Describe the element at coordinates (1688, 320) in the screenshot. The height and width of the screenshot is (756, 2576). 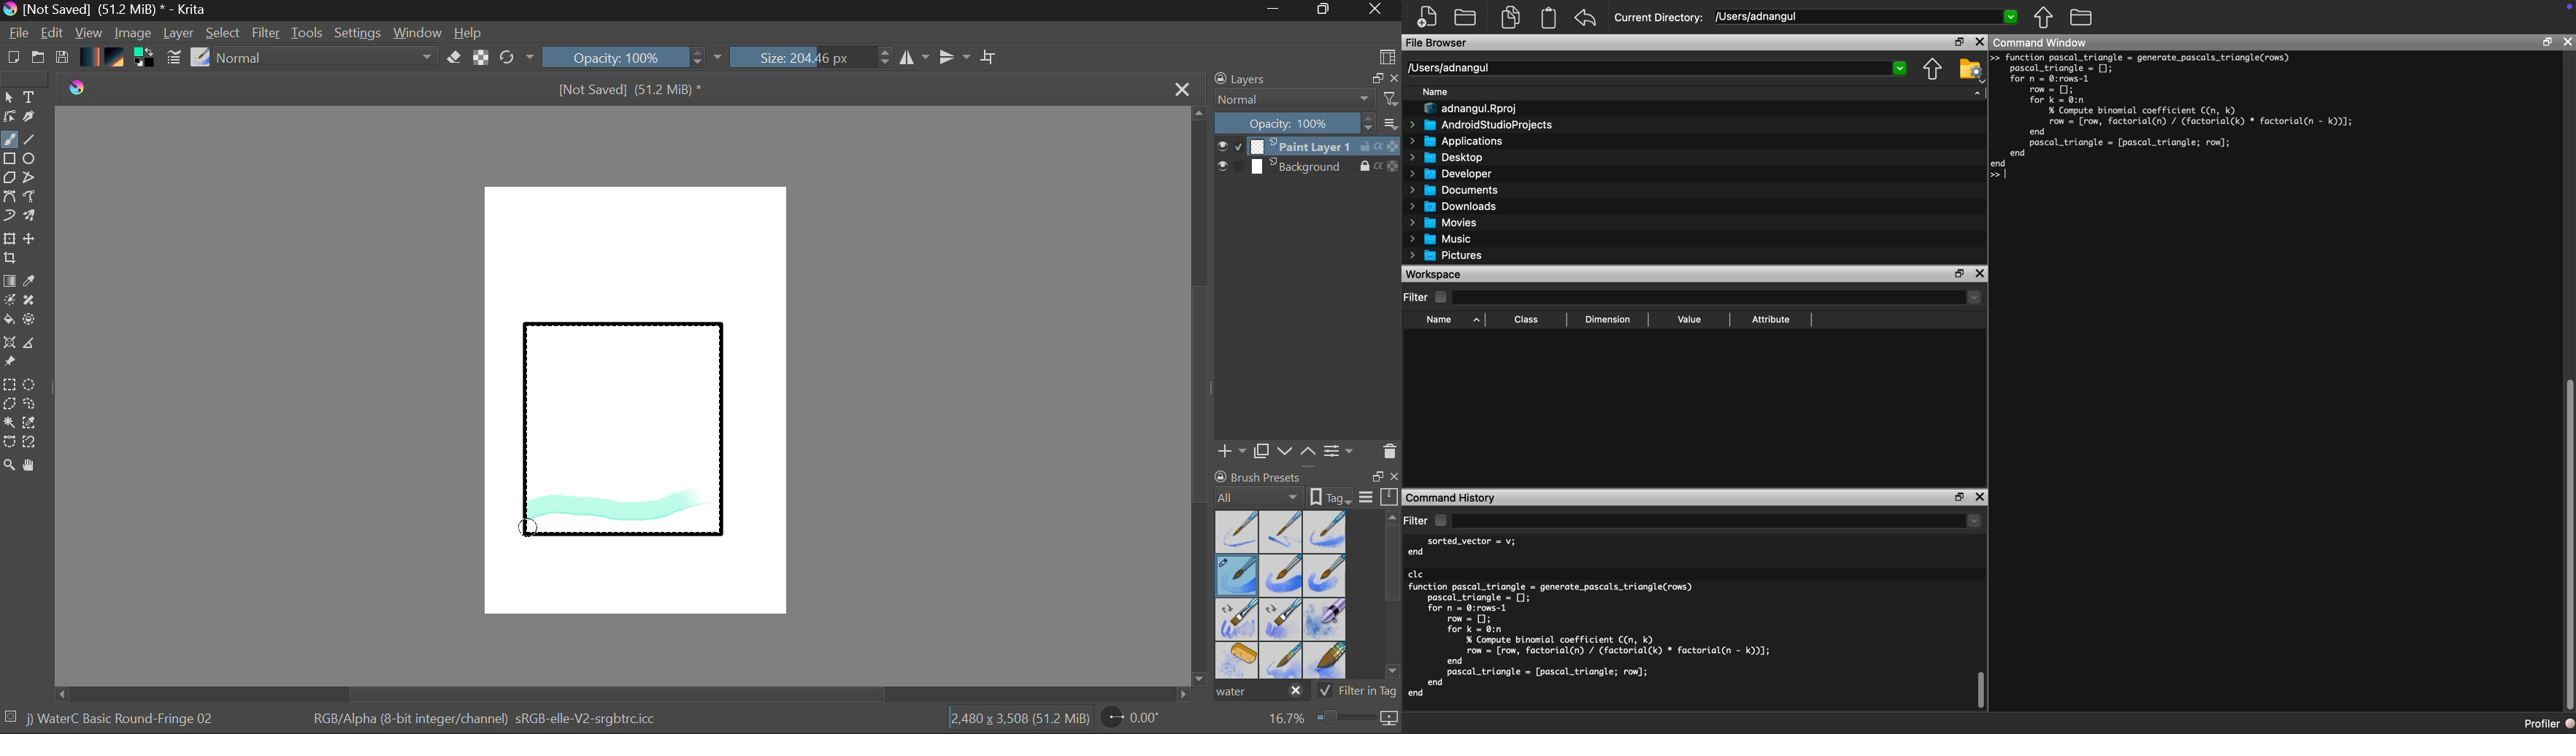
I see `Value` at that location.